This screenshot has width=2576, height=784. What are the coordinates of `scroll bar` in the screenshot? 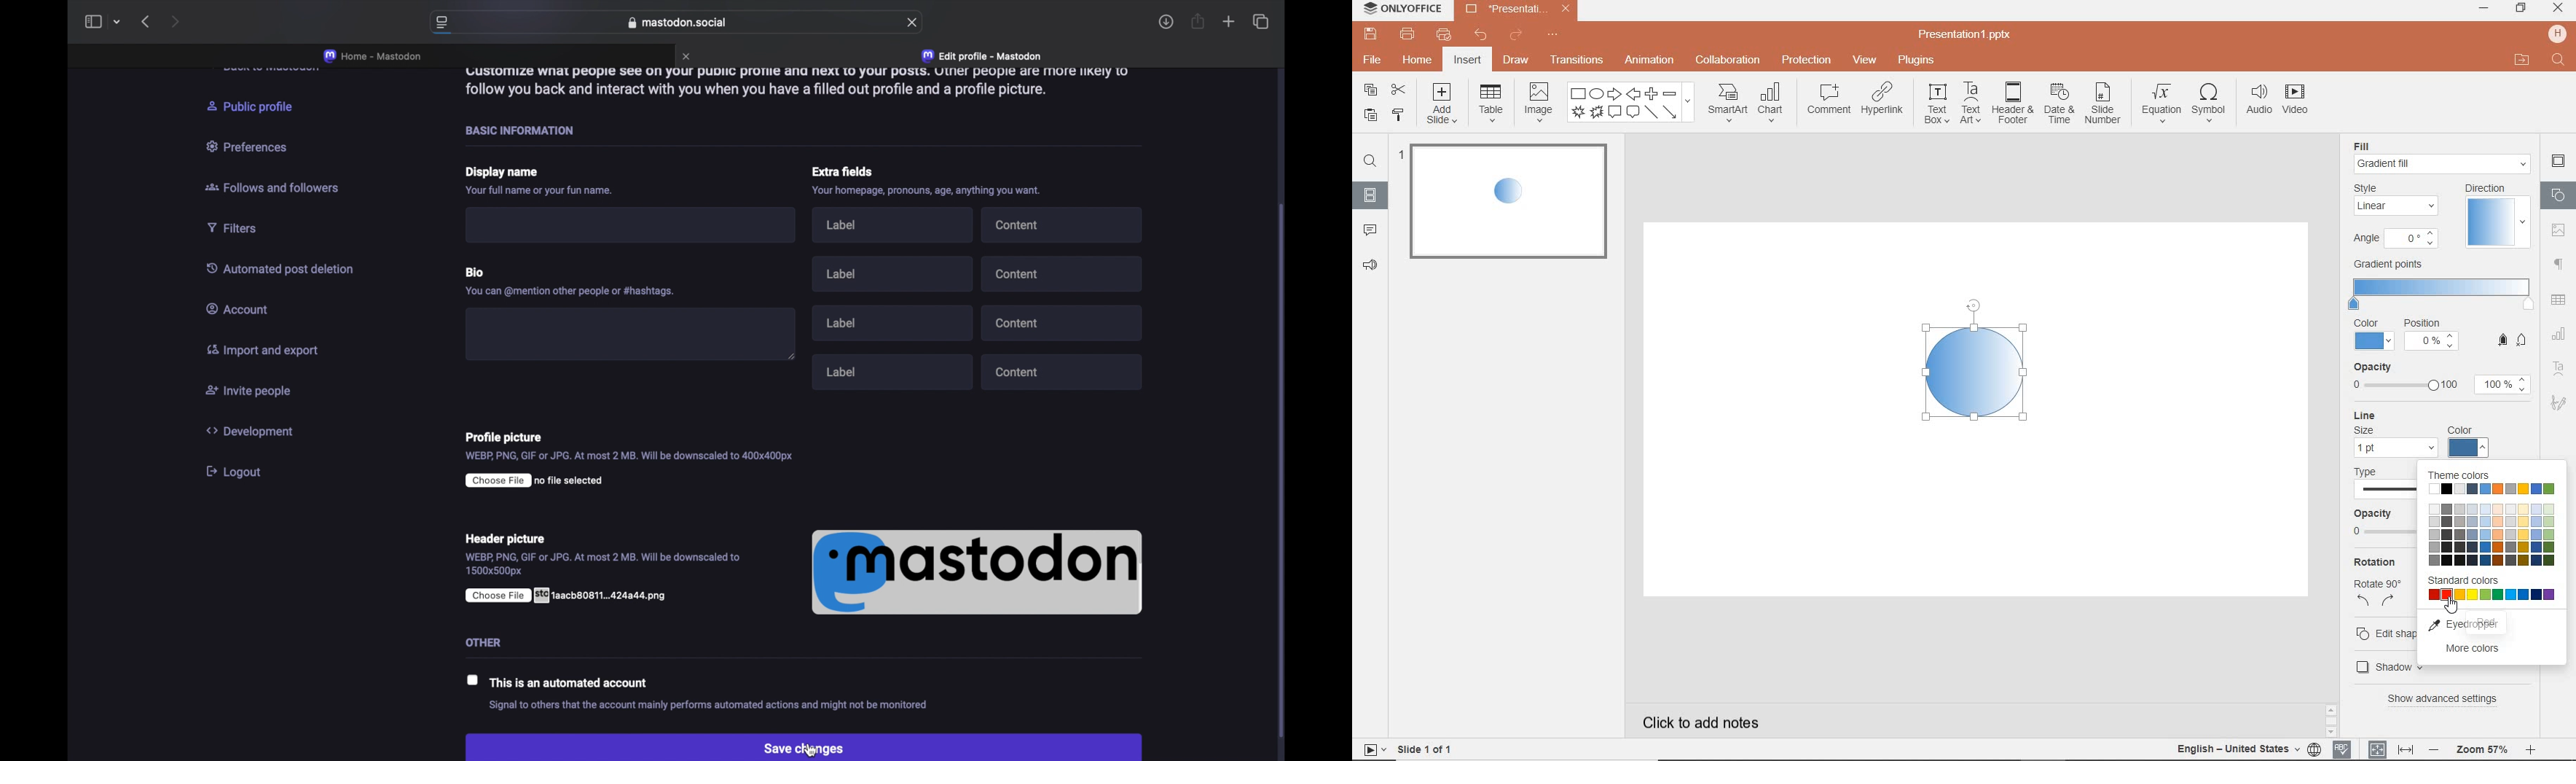 It's located at (1285, 470).